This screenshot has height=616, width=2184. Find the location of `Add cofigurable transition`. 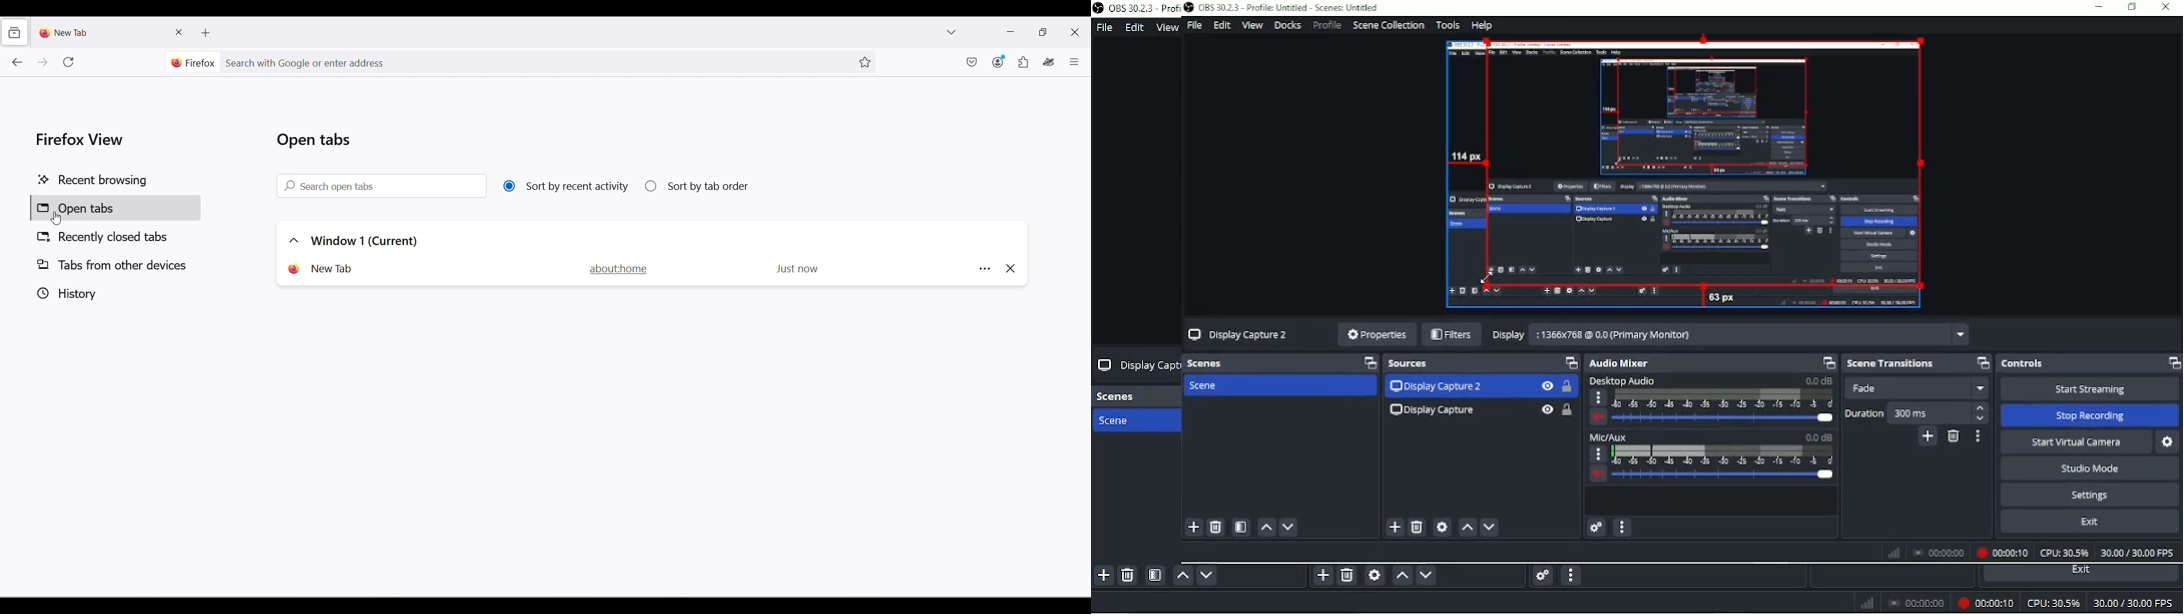

Add cofigurable transition is located at coordinates (1923, 438).